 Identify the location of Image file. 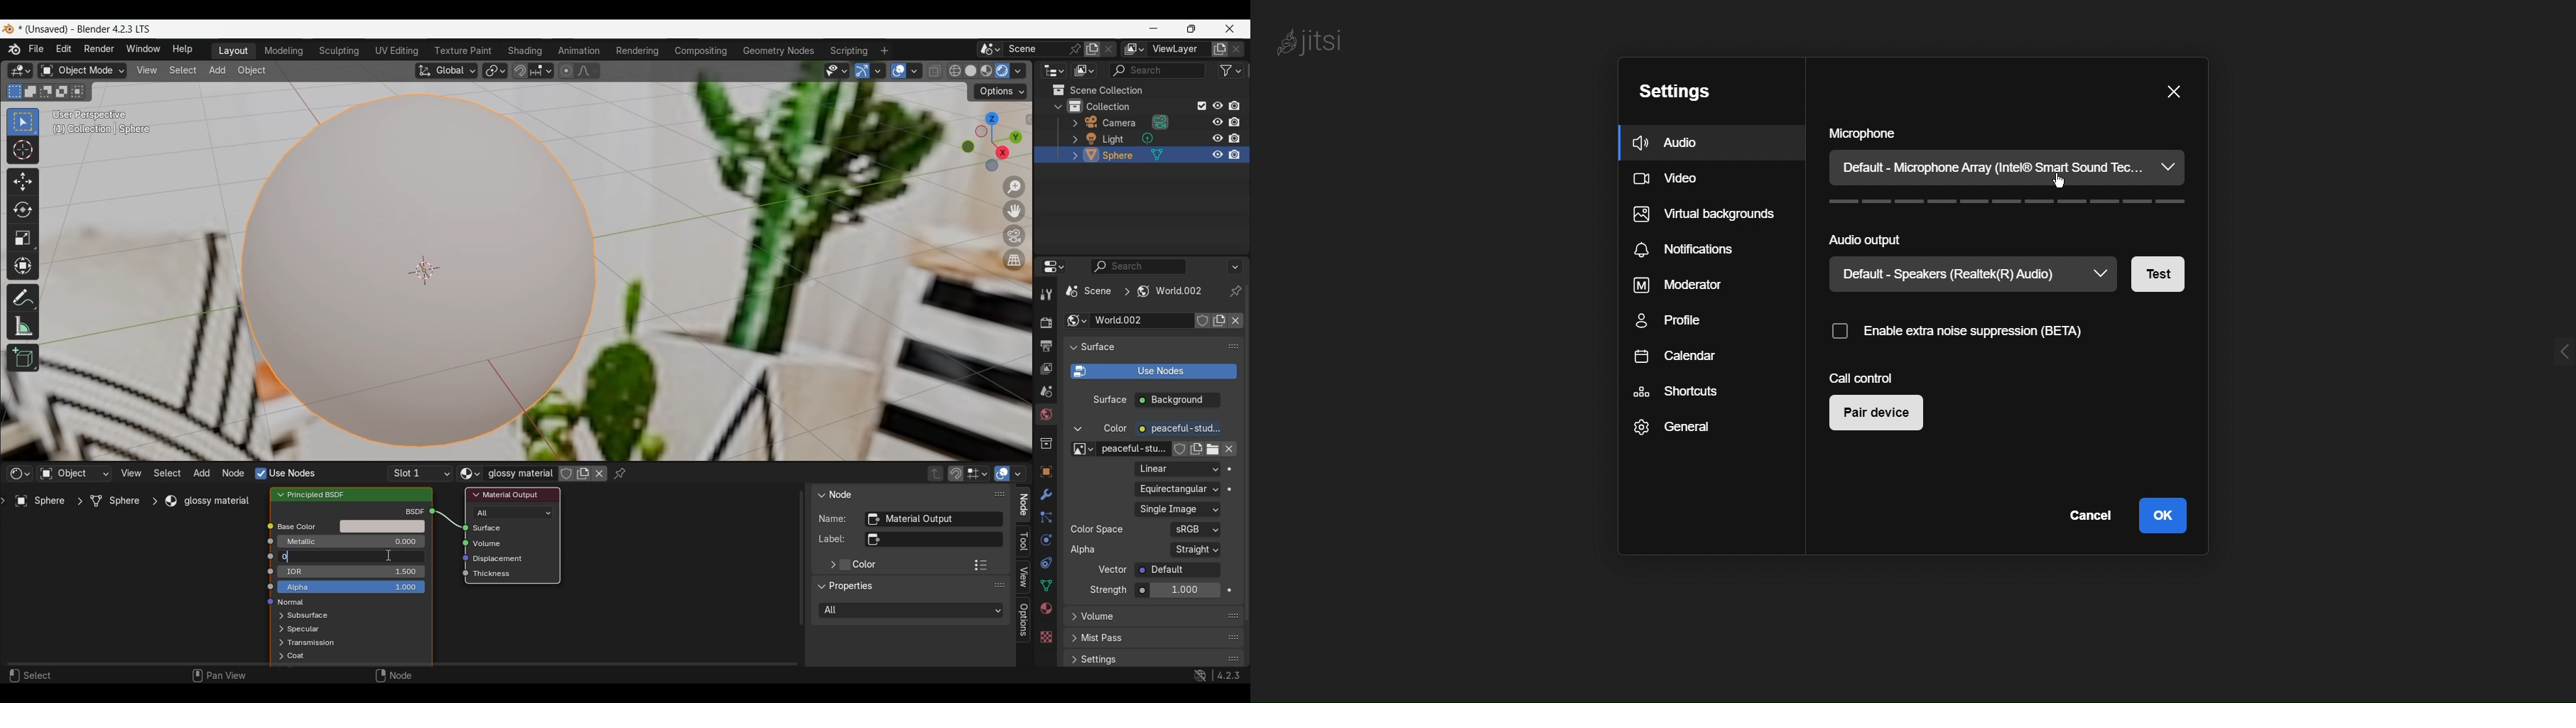
(1177, 510).